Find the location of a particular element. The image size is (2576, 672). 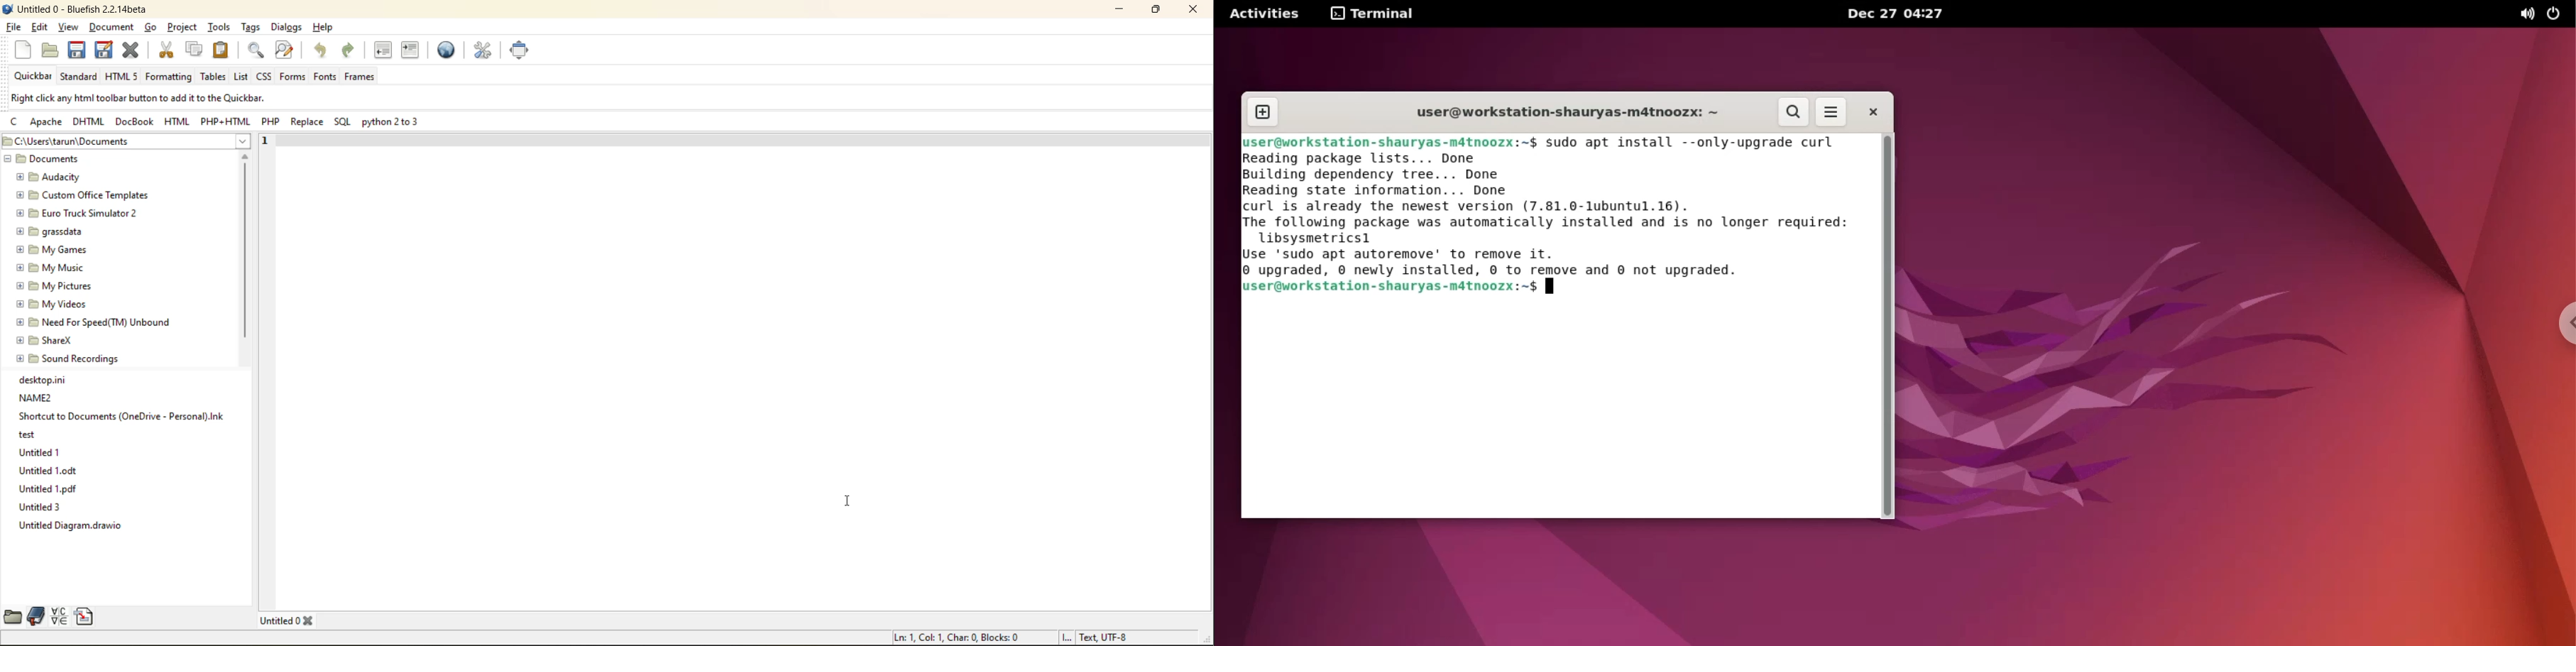

sudo apt install --only-upgrade curl is located at coordinates (1699, 141).